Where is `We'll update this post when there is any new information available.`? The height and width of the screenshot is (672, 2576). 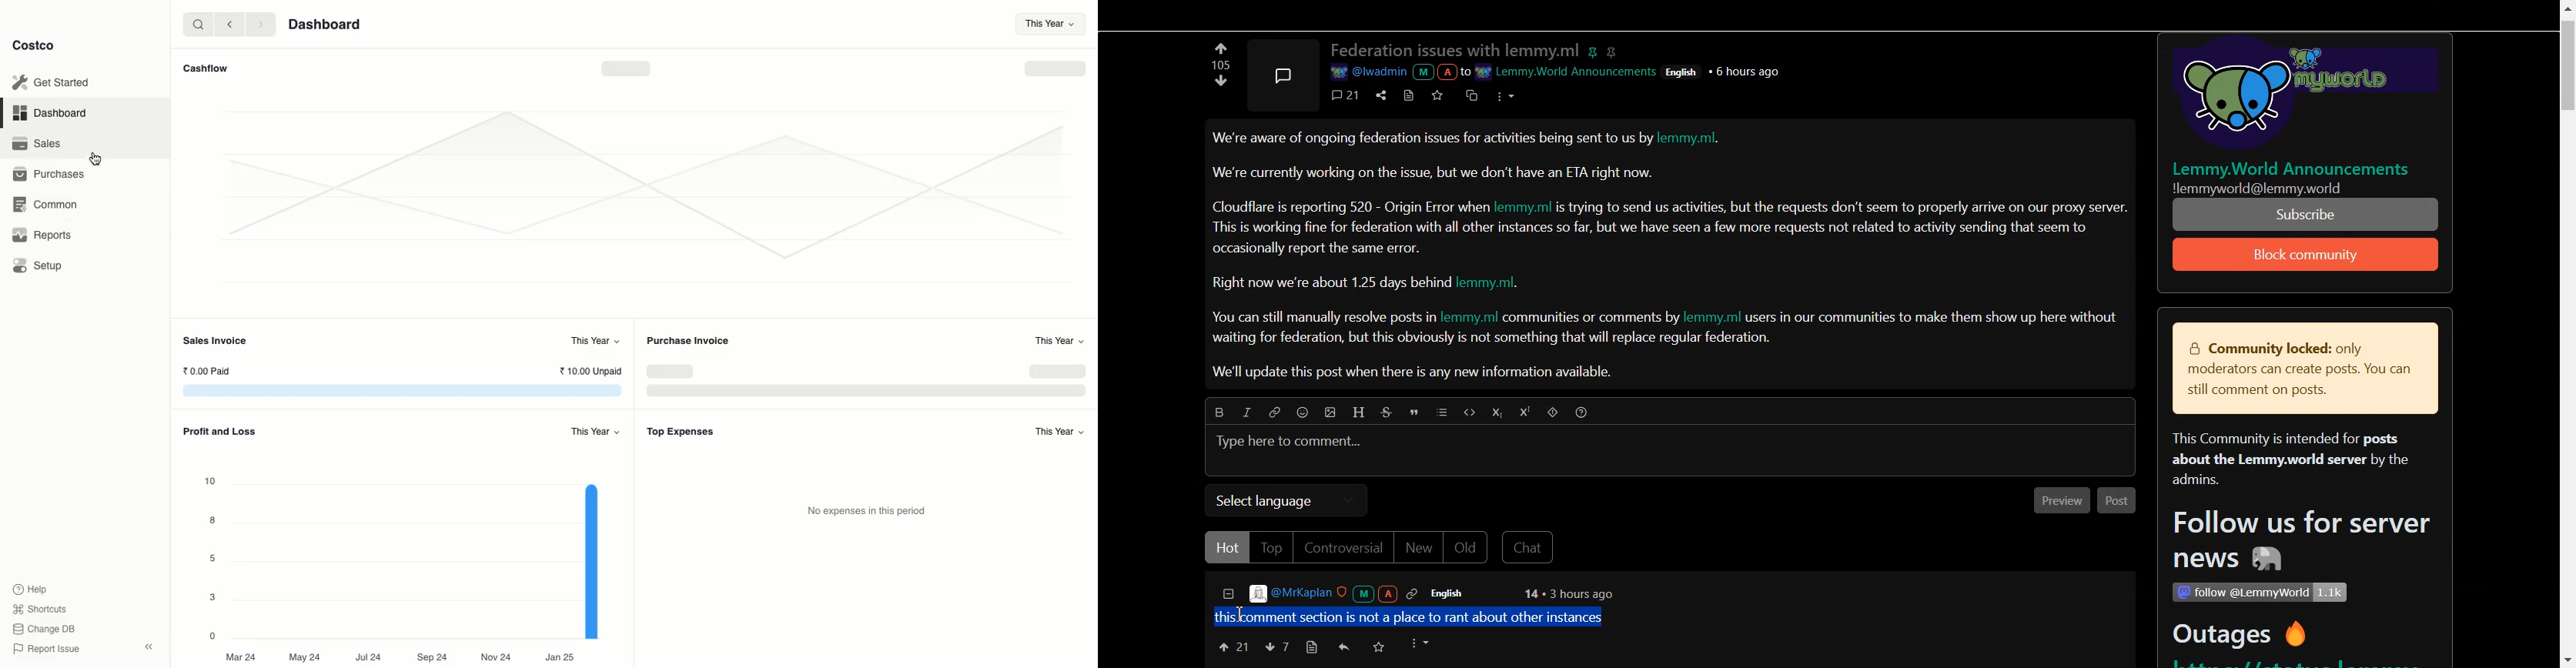
We'll update this post when there is any new information available. is located at coordinates (1415, 372).